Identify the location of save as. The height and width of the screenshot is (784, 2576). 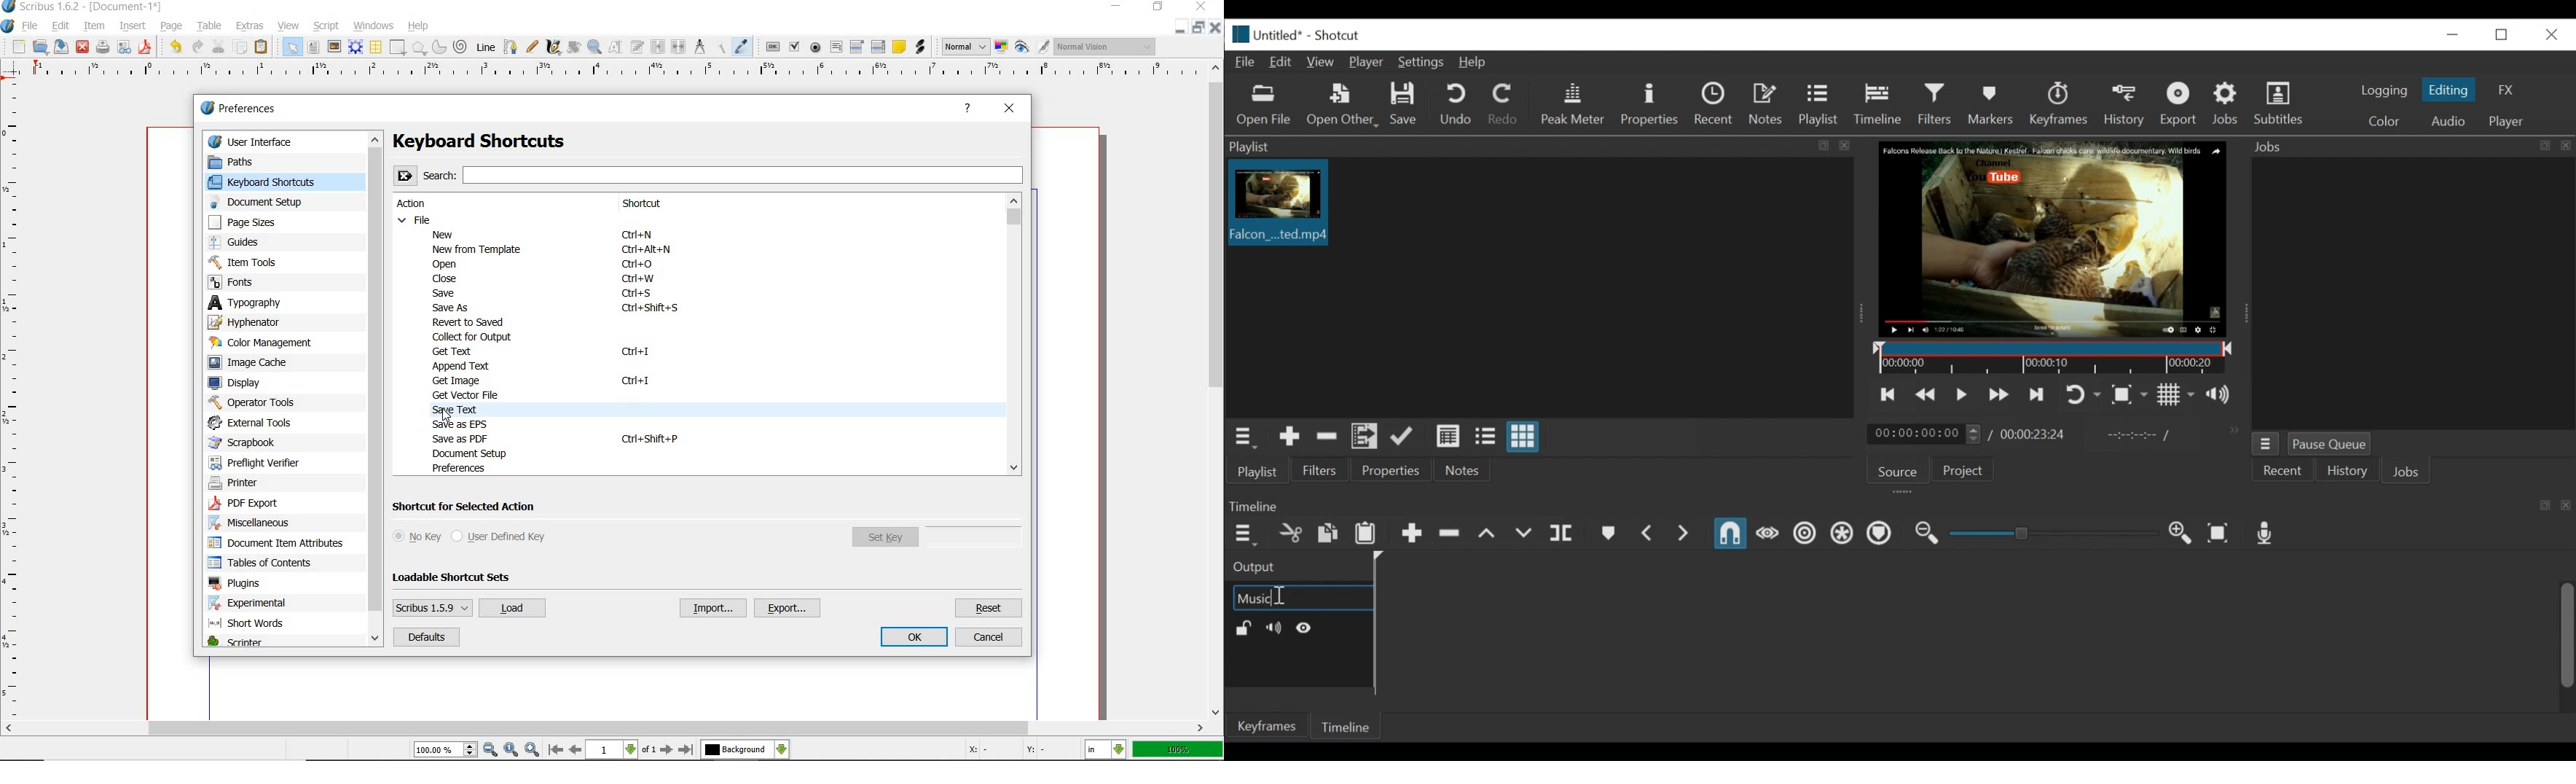
(452, 308).